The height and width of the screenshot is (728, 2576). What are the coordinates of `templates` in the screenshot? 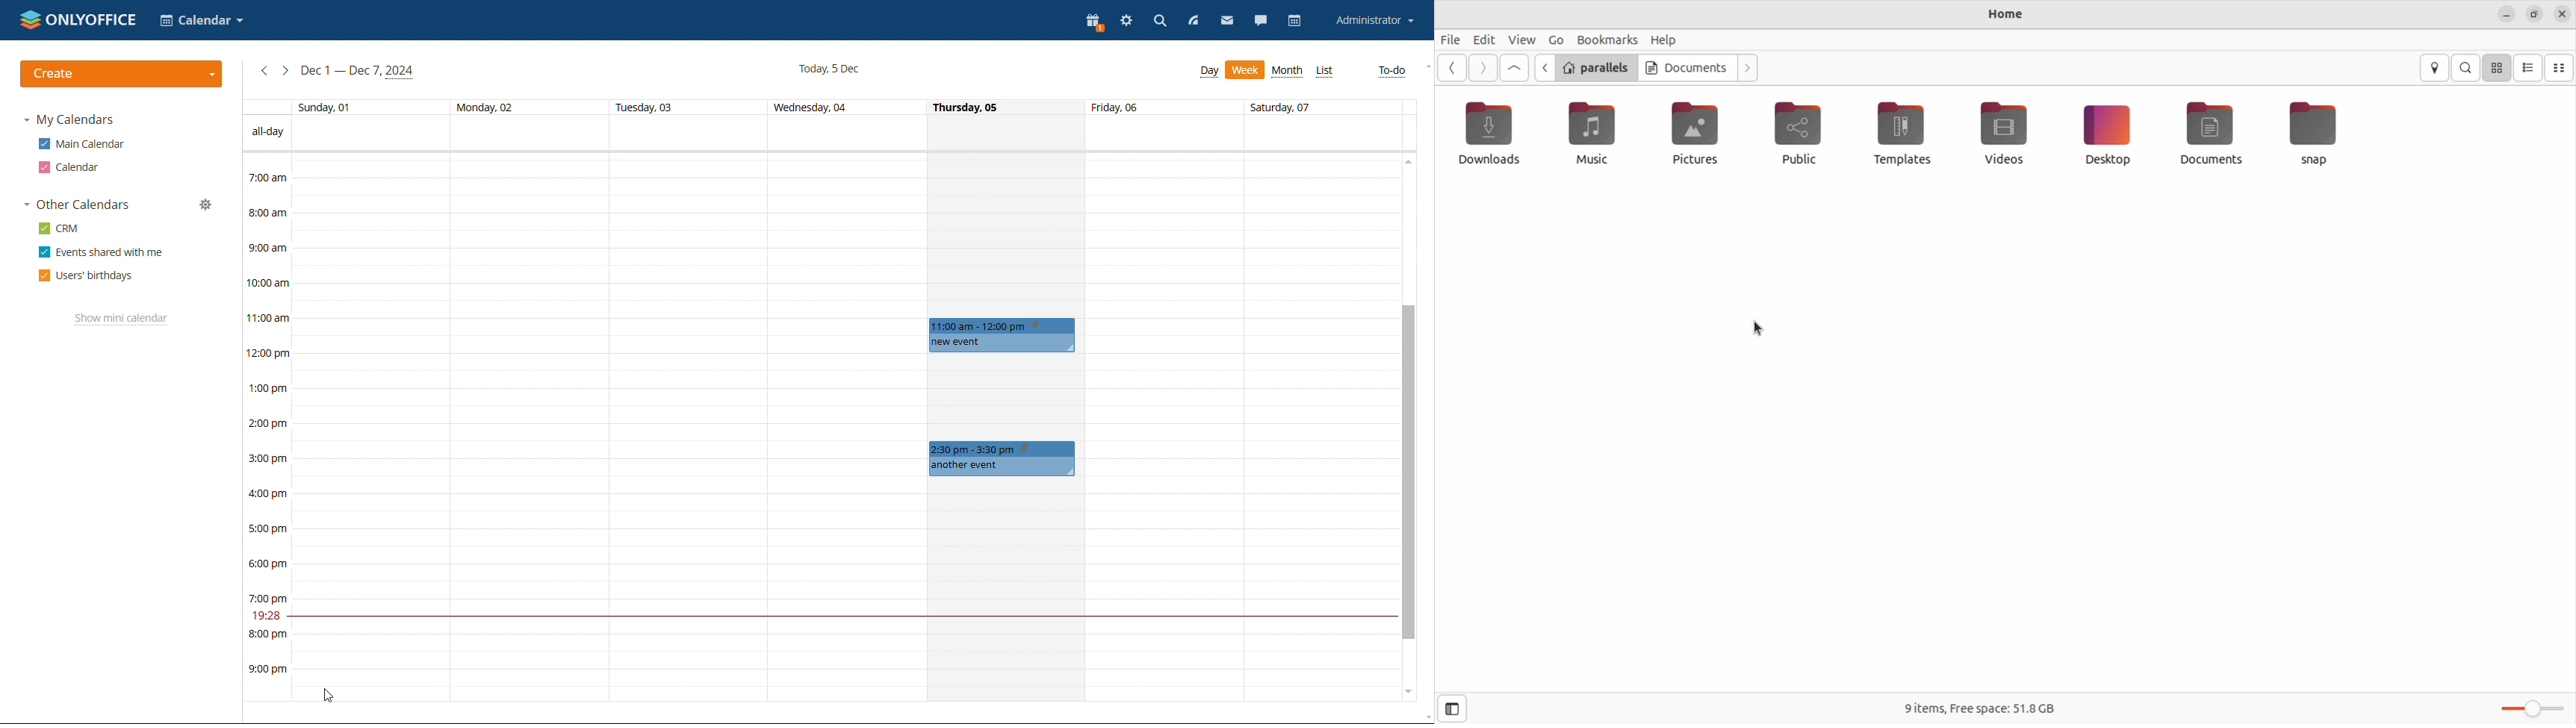 It's located at (1905, 134).